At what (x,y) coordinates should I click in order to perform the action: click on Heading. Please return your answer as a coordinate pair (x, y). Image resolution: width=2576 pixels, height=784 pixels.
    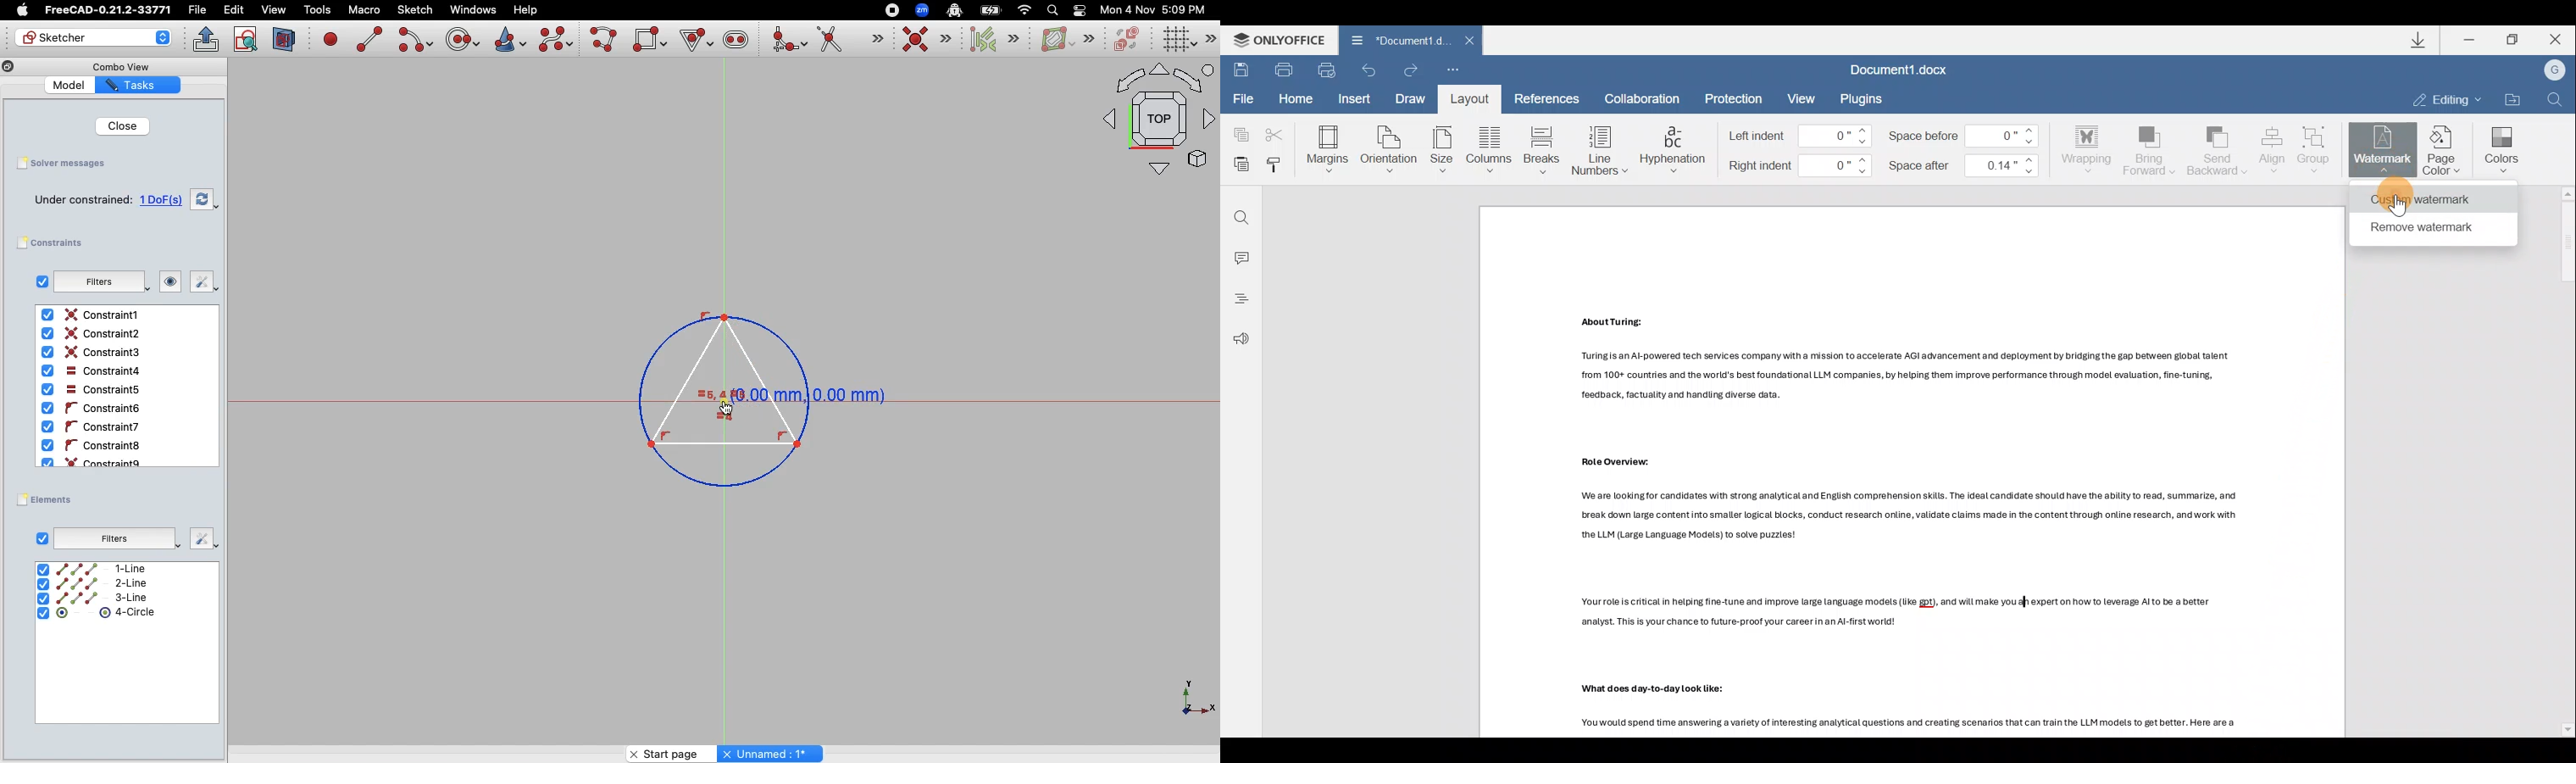
    Looking at the image, I should click on (1240, 299).